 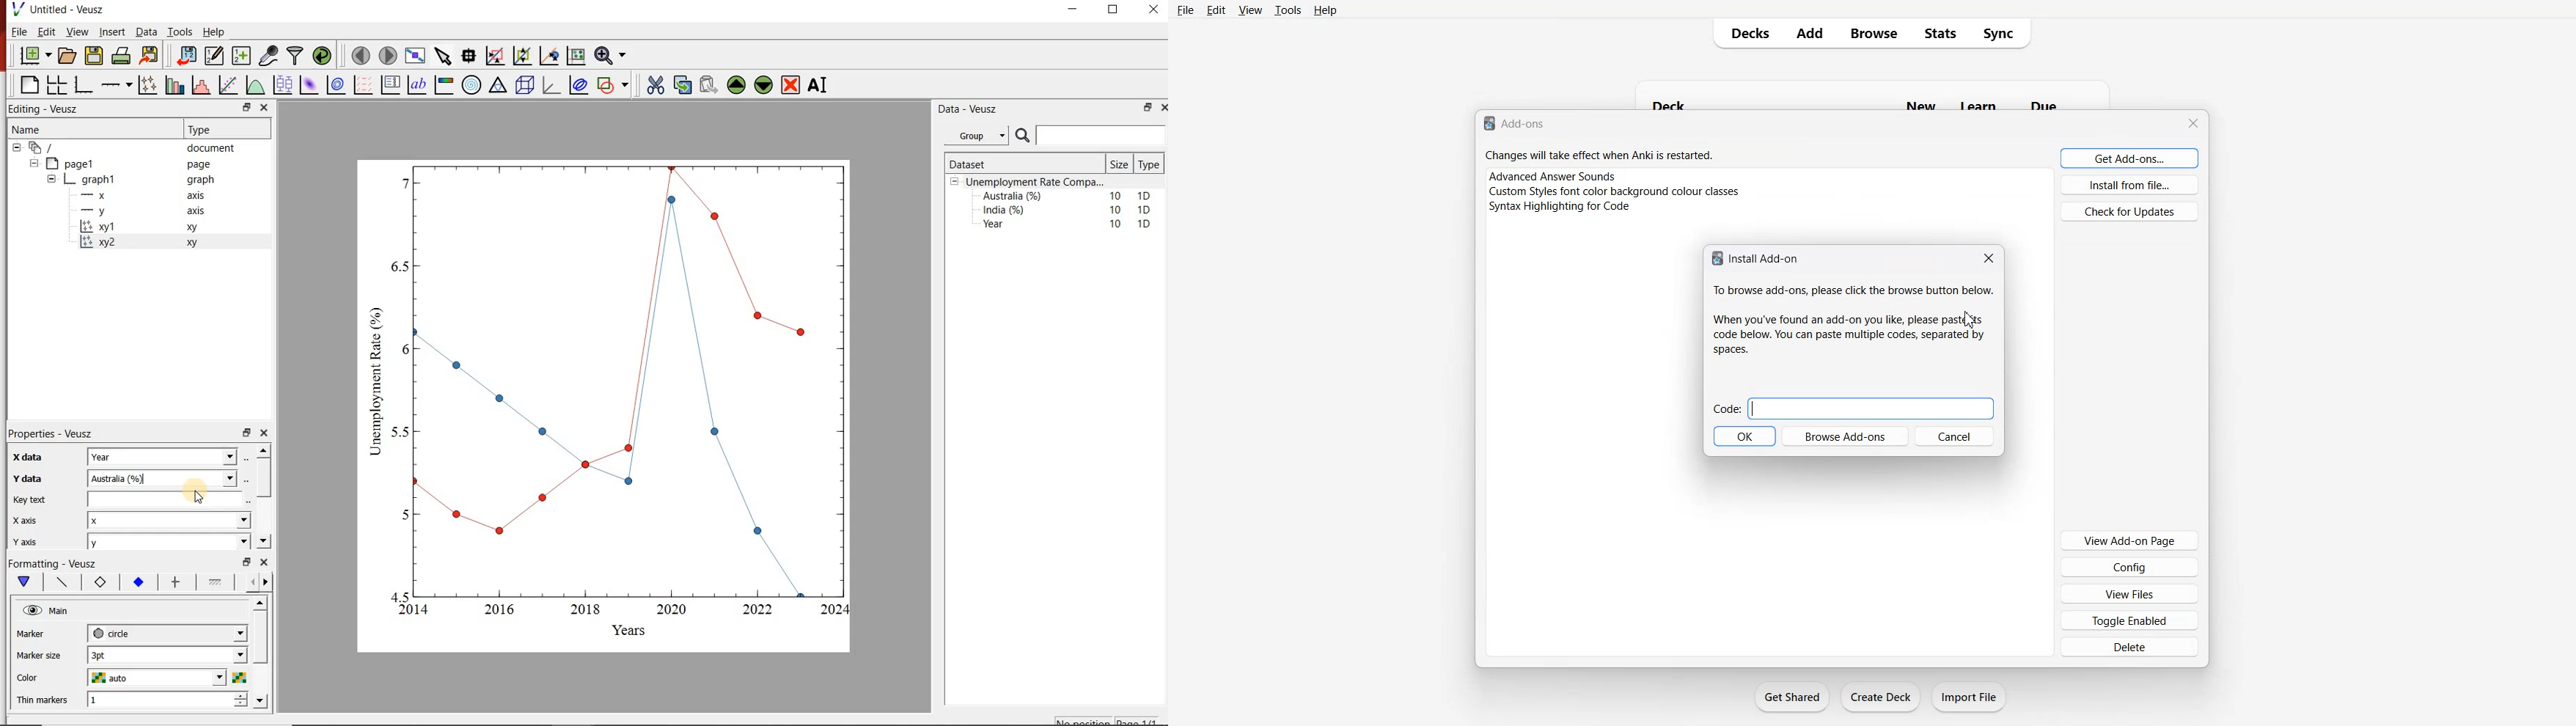 I want to click on plot a function, so click(x=255, y=85).